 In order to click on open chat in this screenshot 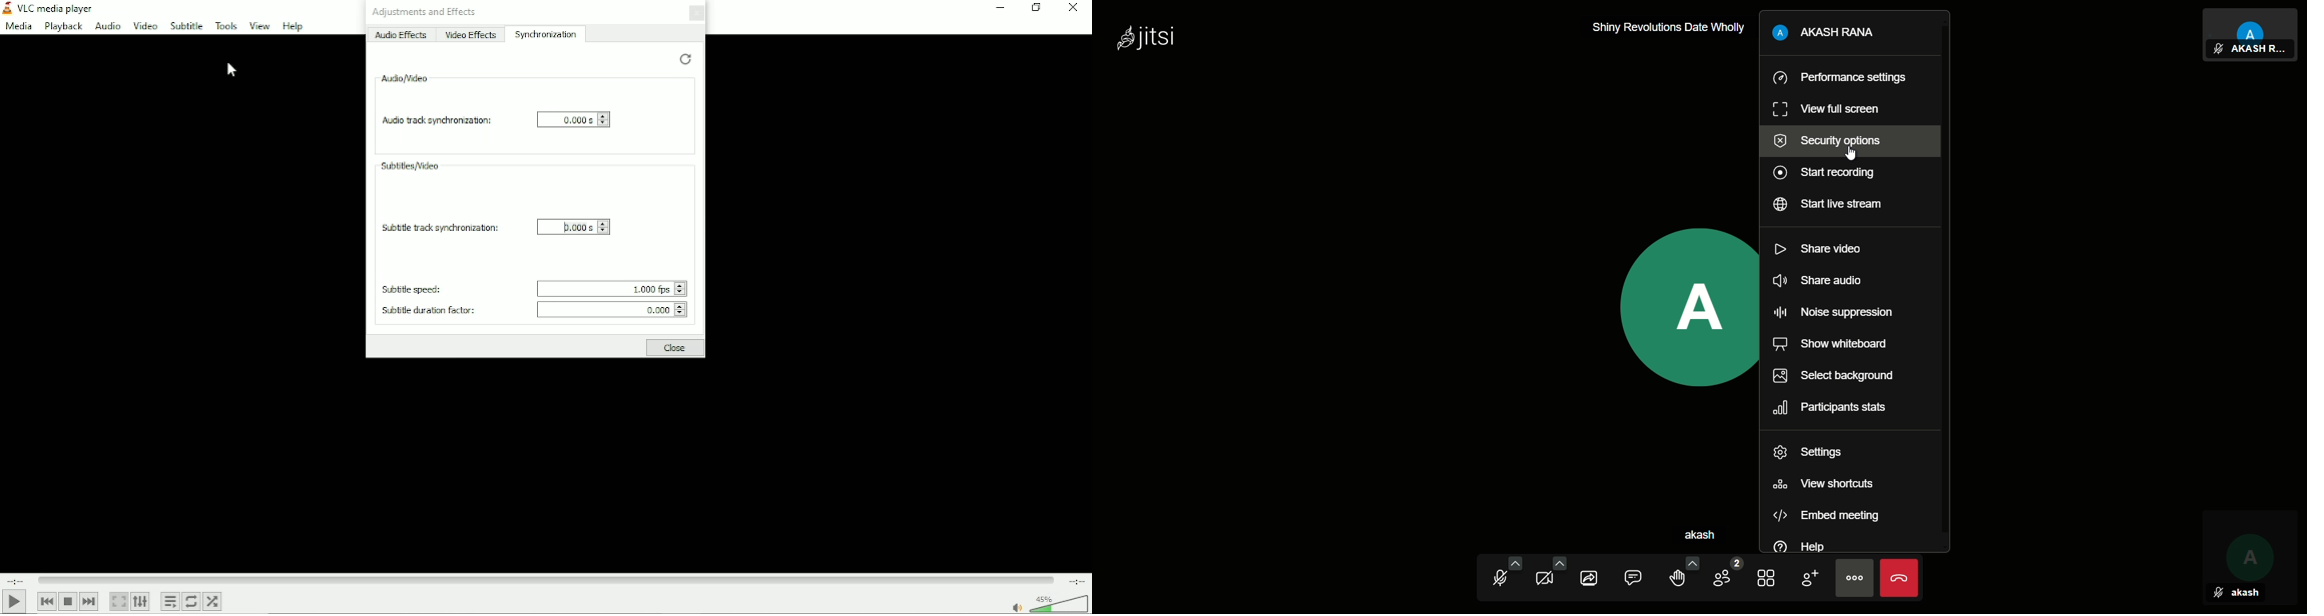, I will do `click(1640, 576)`.